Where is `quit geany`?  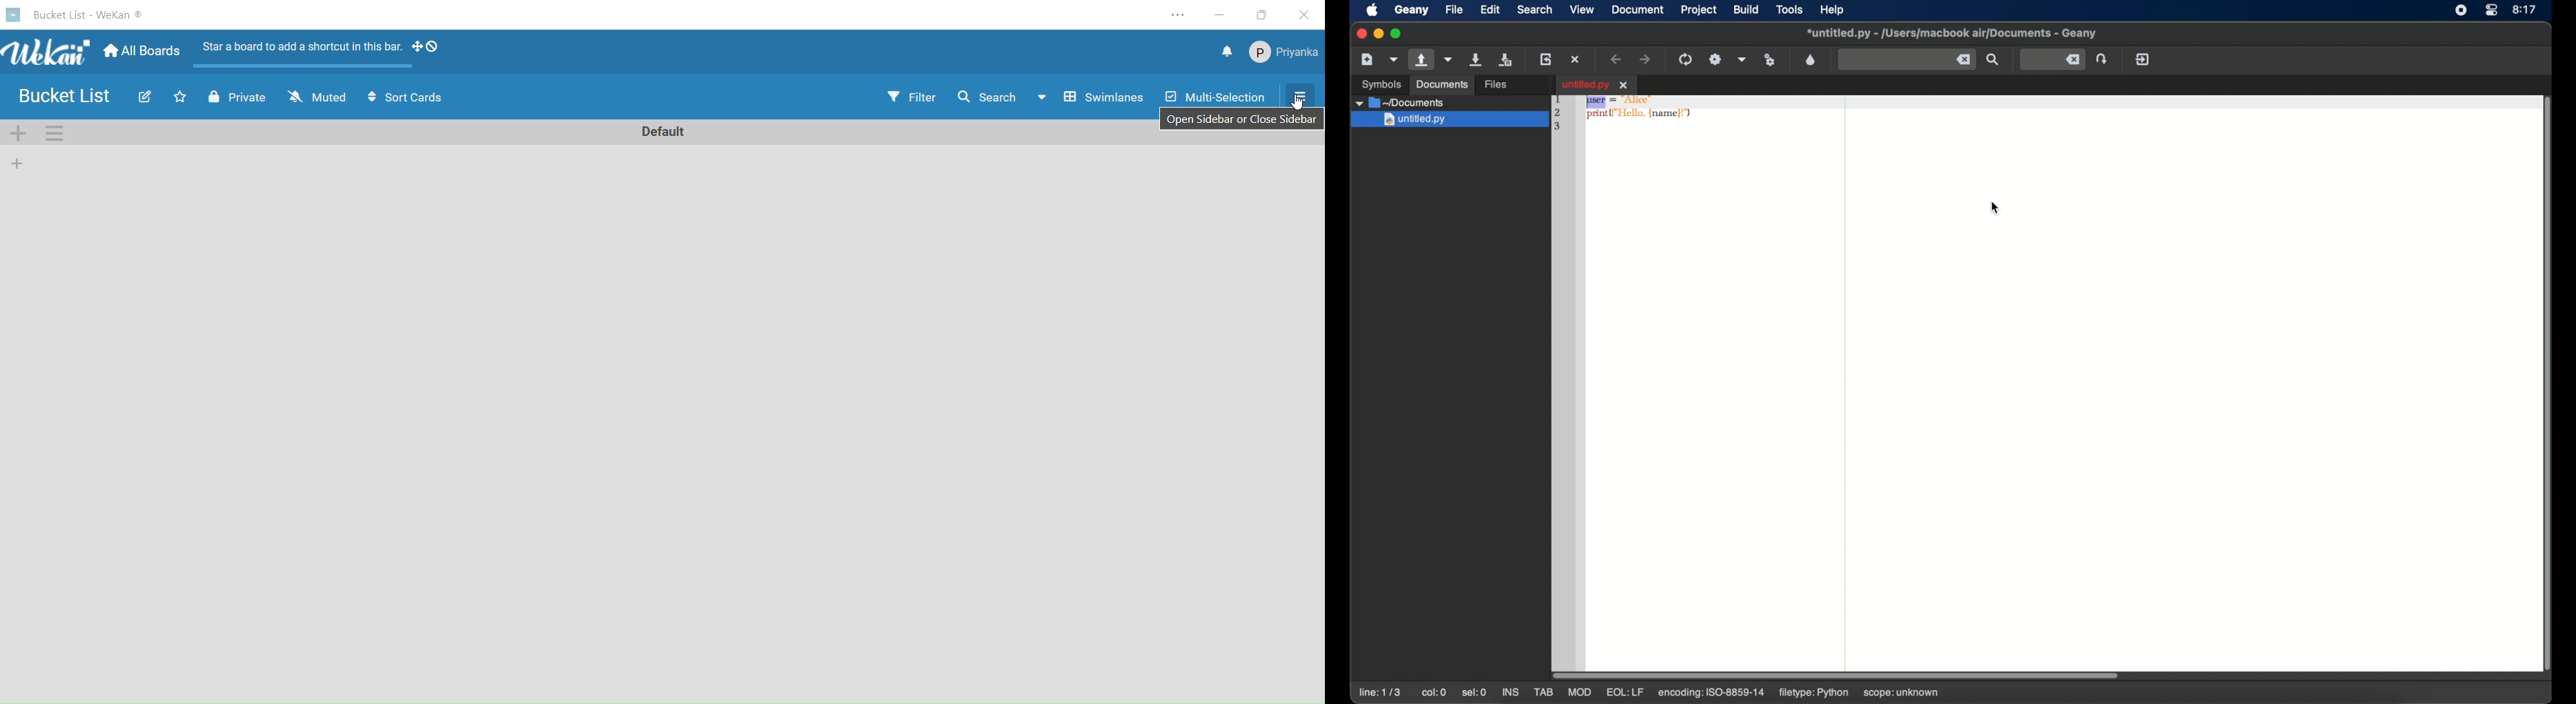 quit geany is located at coordinates (2143, 59).